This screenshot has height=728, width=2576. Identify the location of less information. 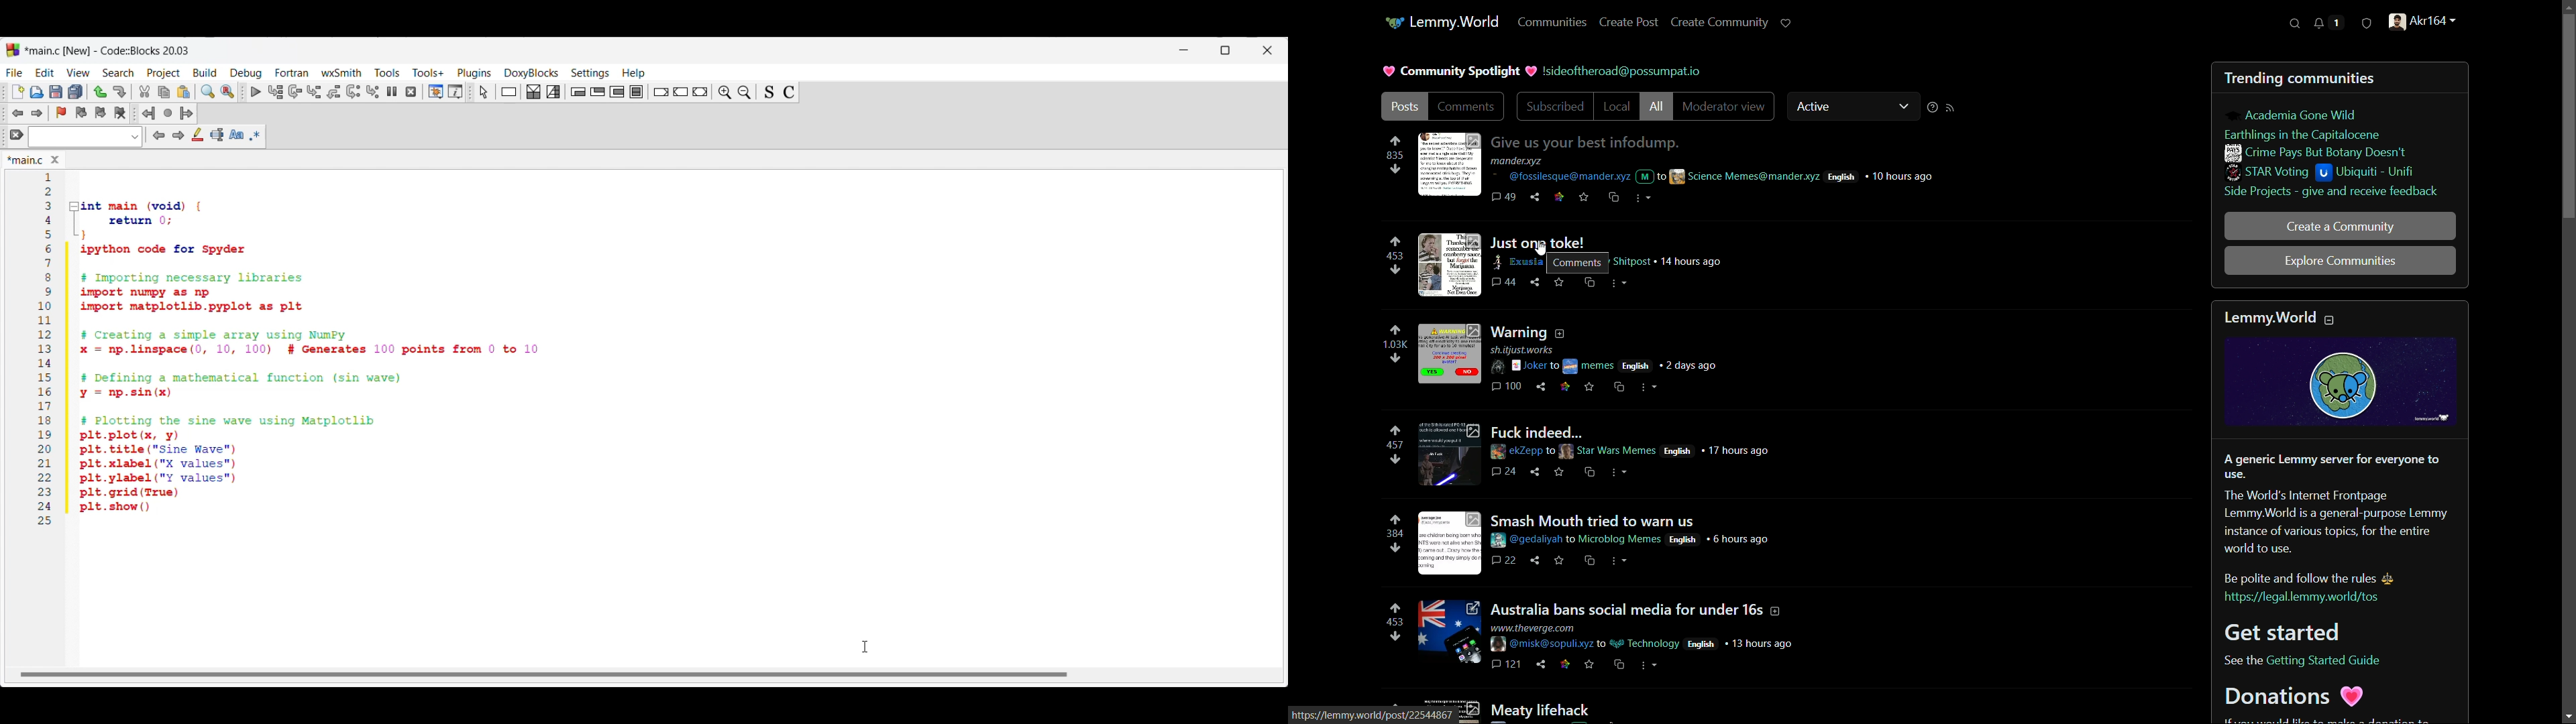
(2332, 319).